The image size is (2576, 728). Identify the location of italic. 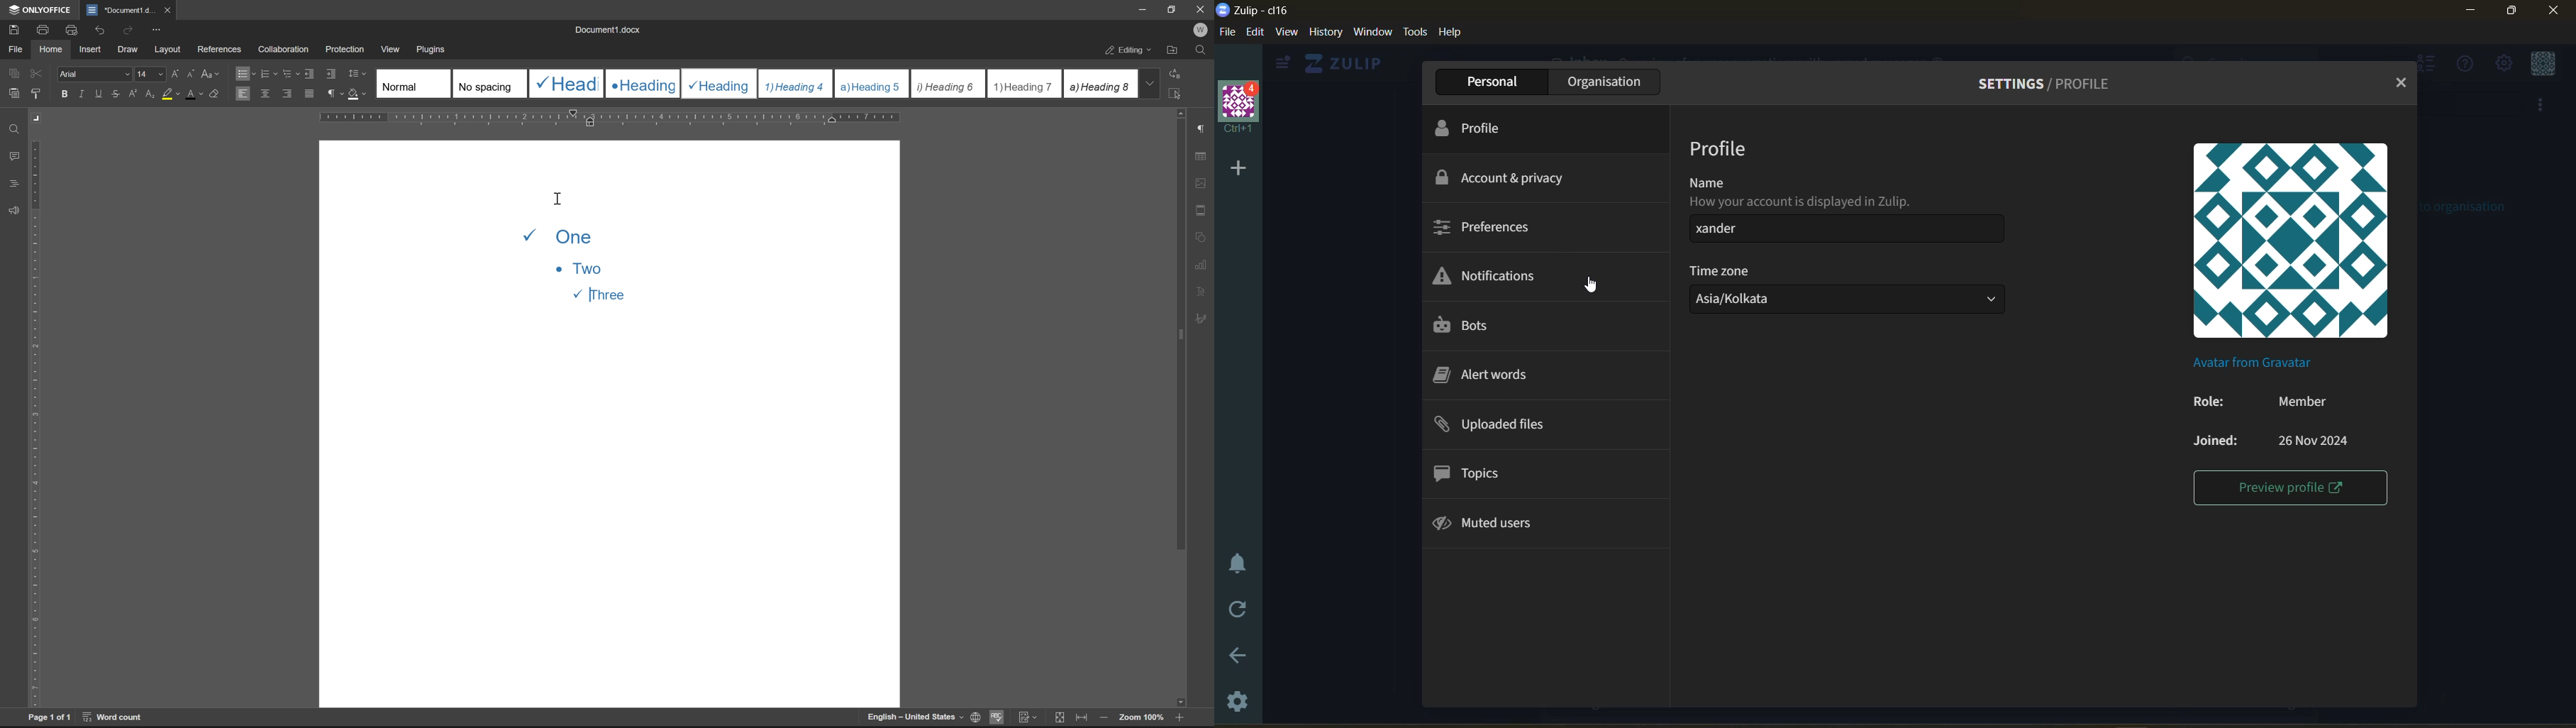
(83, 93).